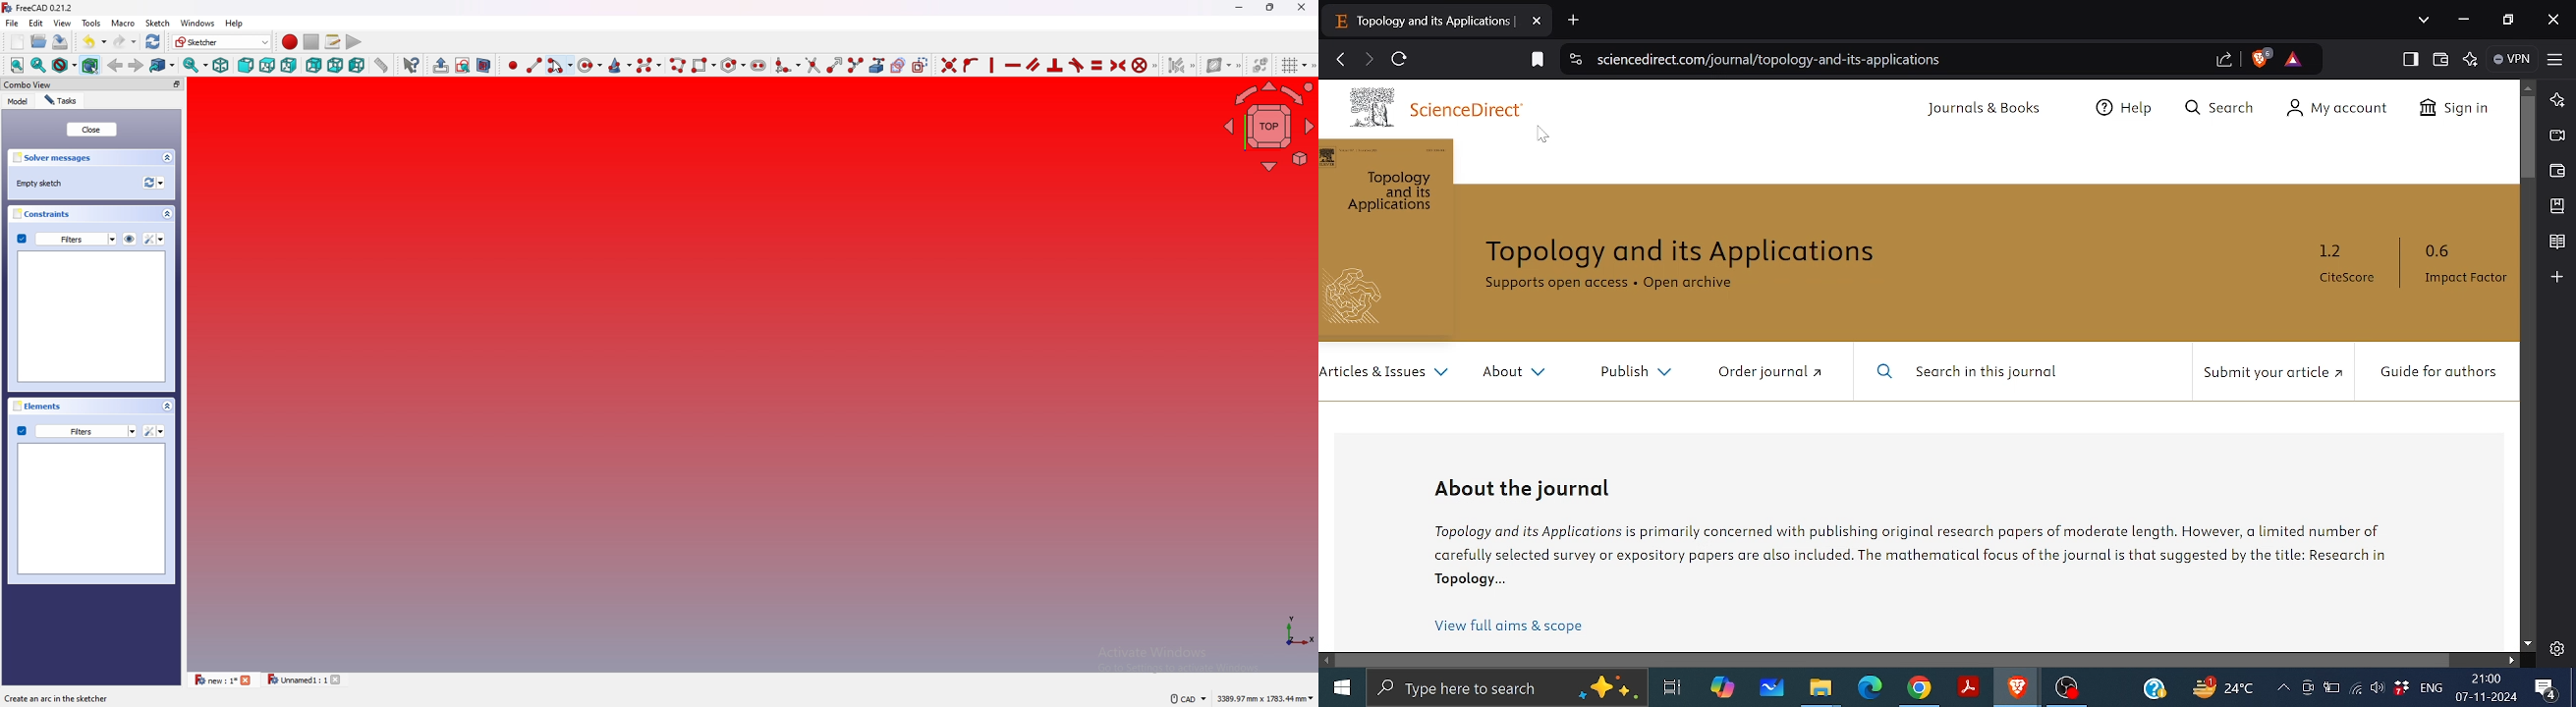 This screenshot has height=728, width=2576. What do you see at coordinates (358, 65) in the screenshot?
I see `left` at bounding box center [358, 65].